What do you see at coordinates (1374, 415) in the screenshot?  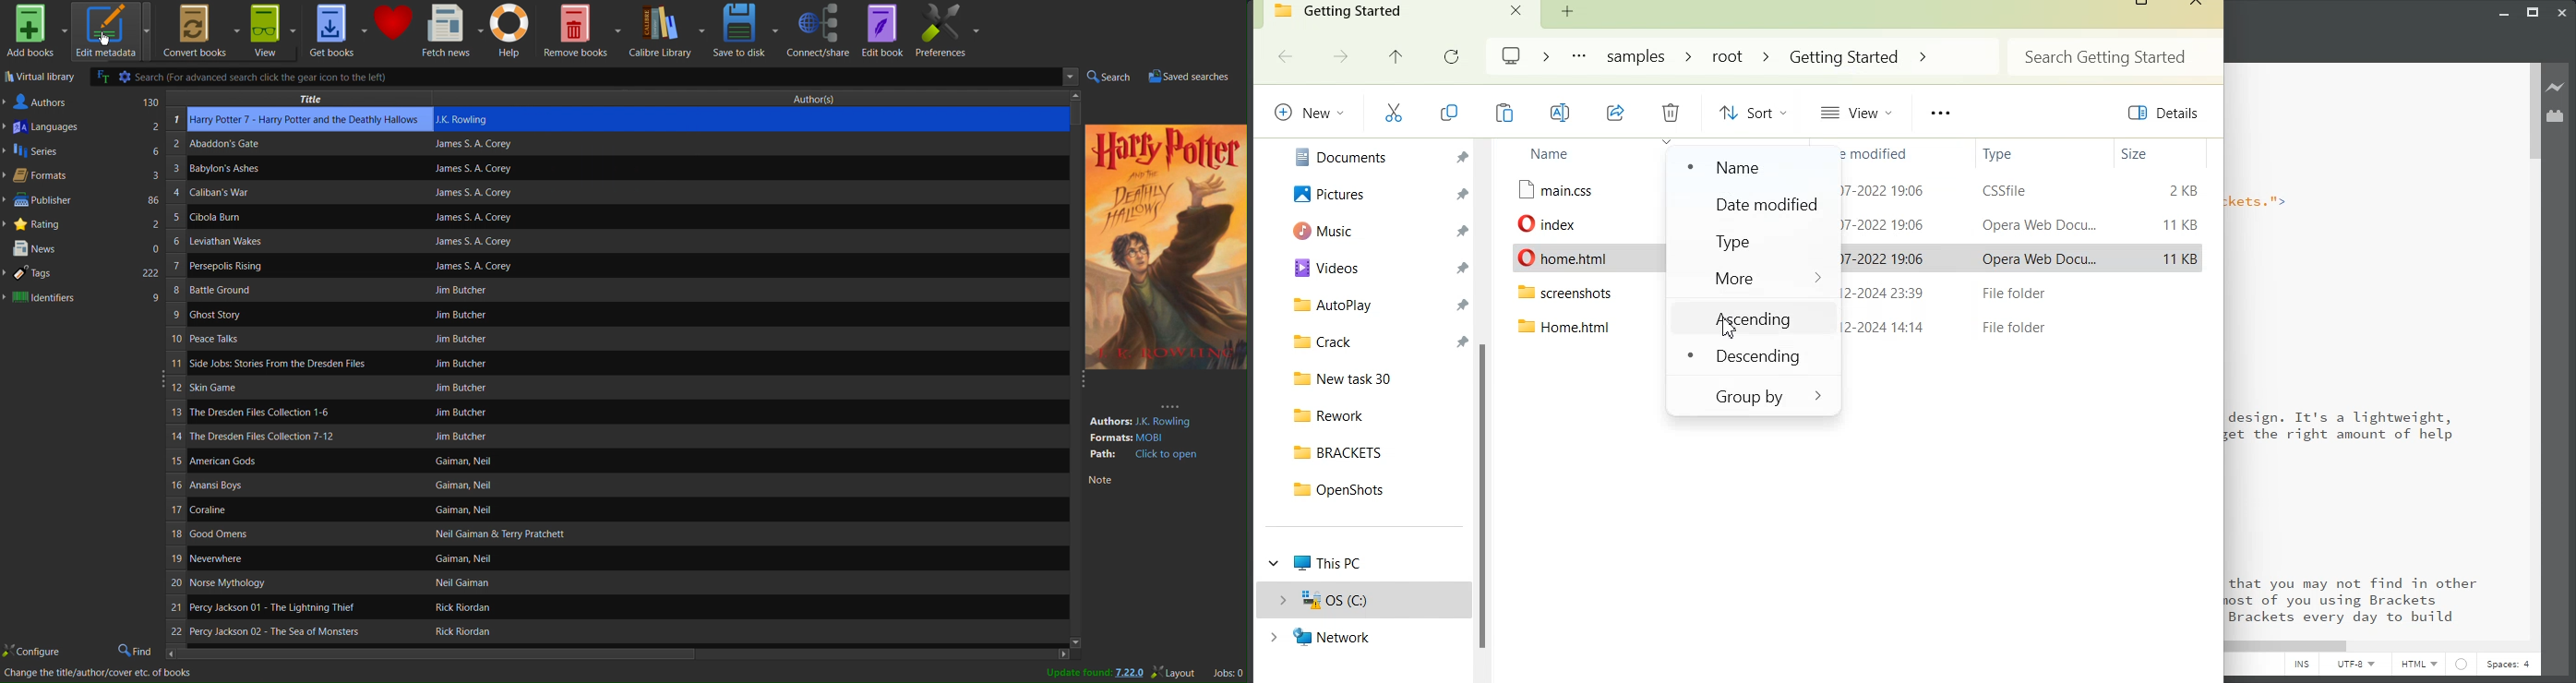 I see `Rework File` at bounding box center [1374, 415].